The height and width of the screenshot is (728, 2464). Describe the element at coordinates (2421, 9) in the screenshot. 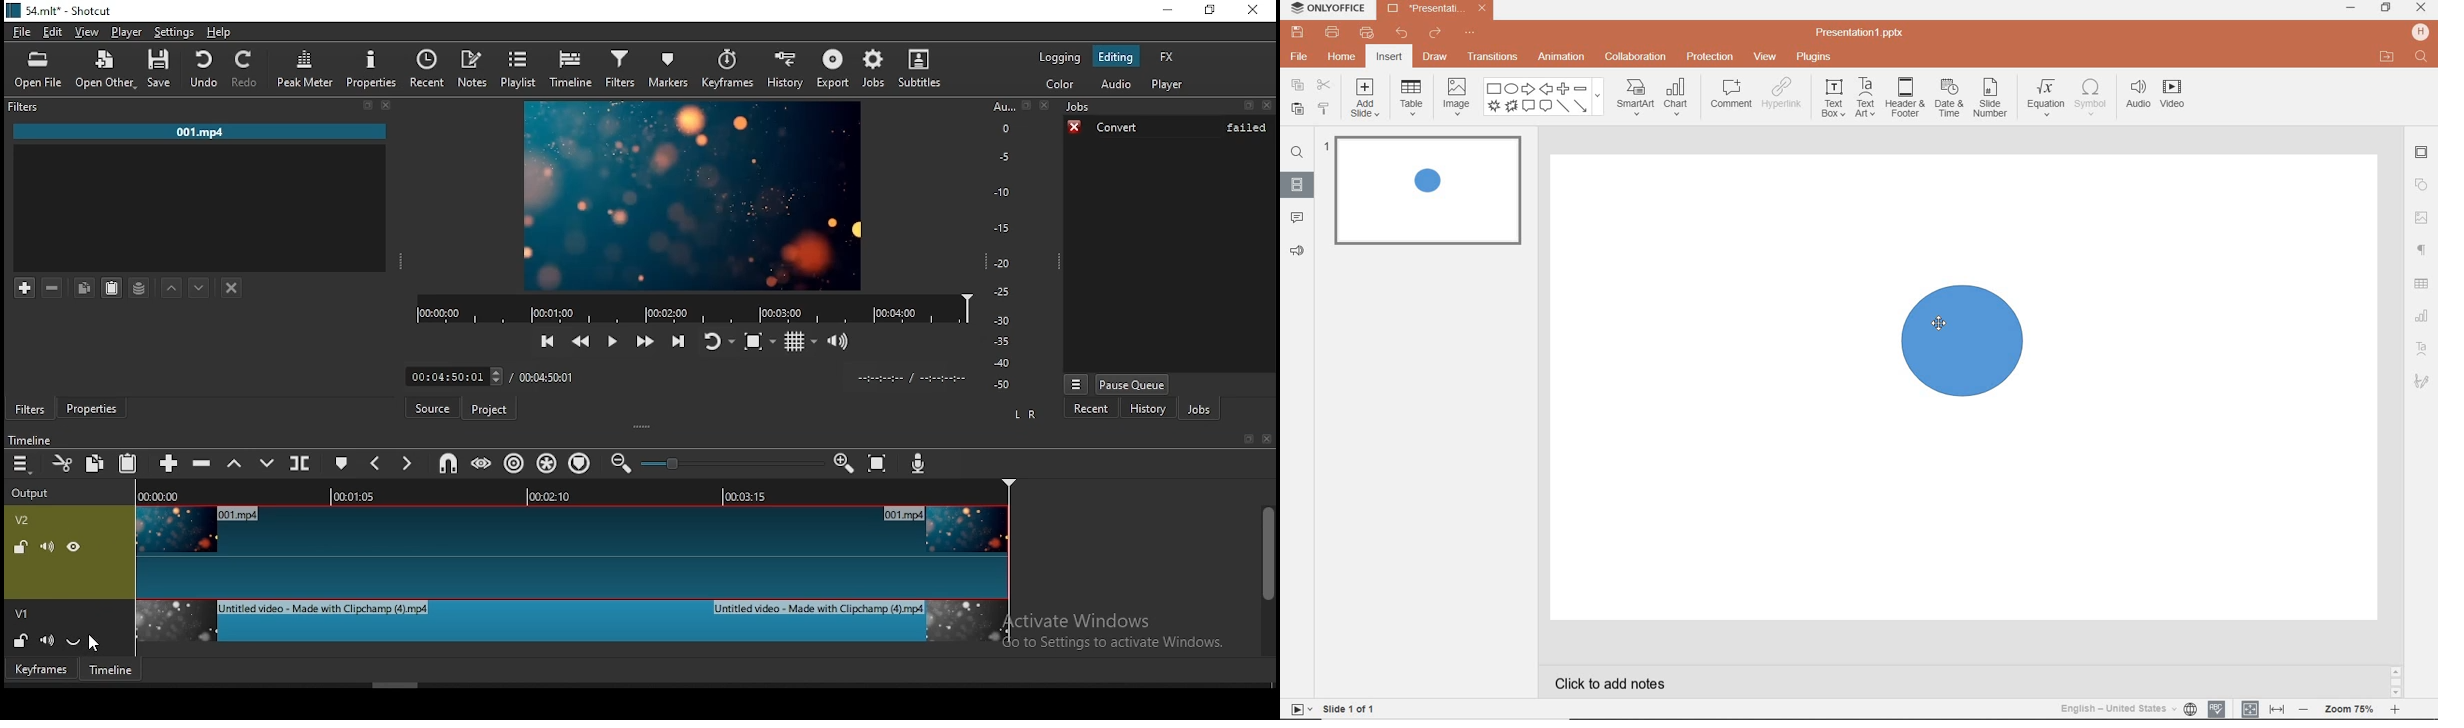

I see `close` at that location.